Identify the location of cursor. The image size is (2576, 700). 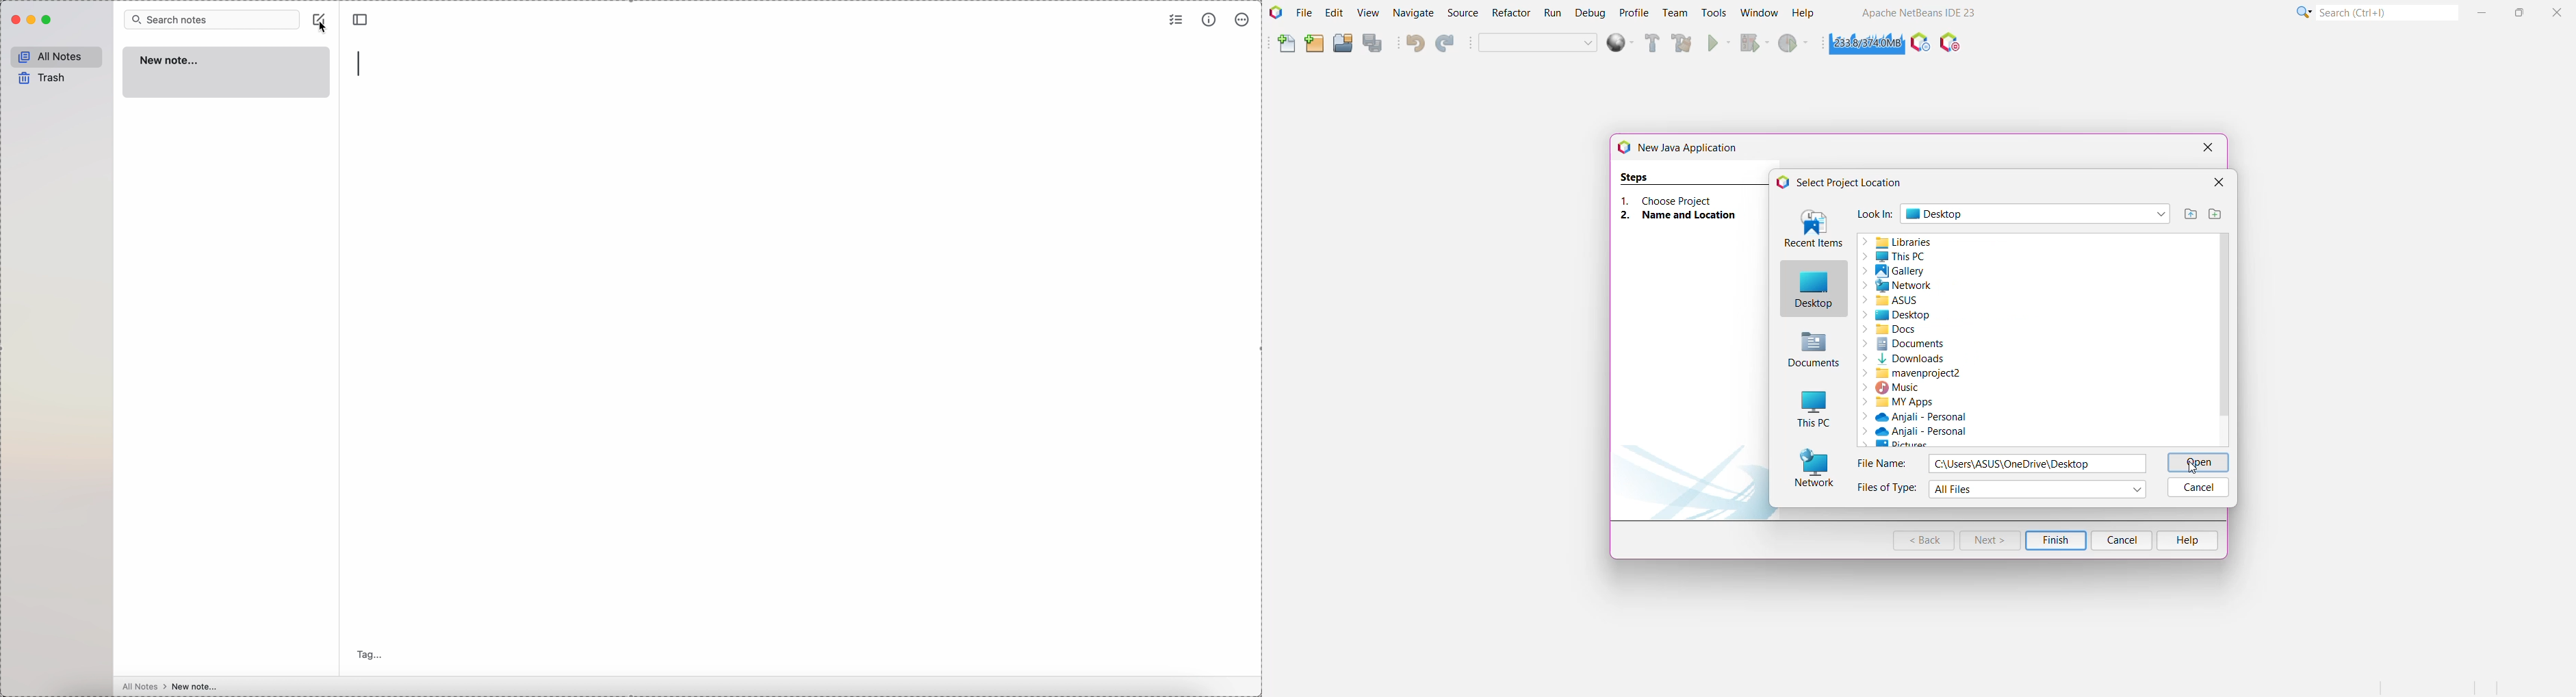
(321, 29).